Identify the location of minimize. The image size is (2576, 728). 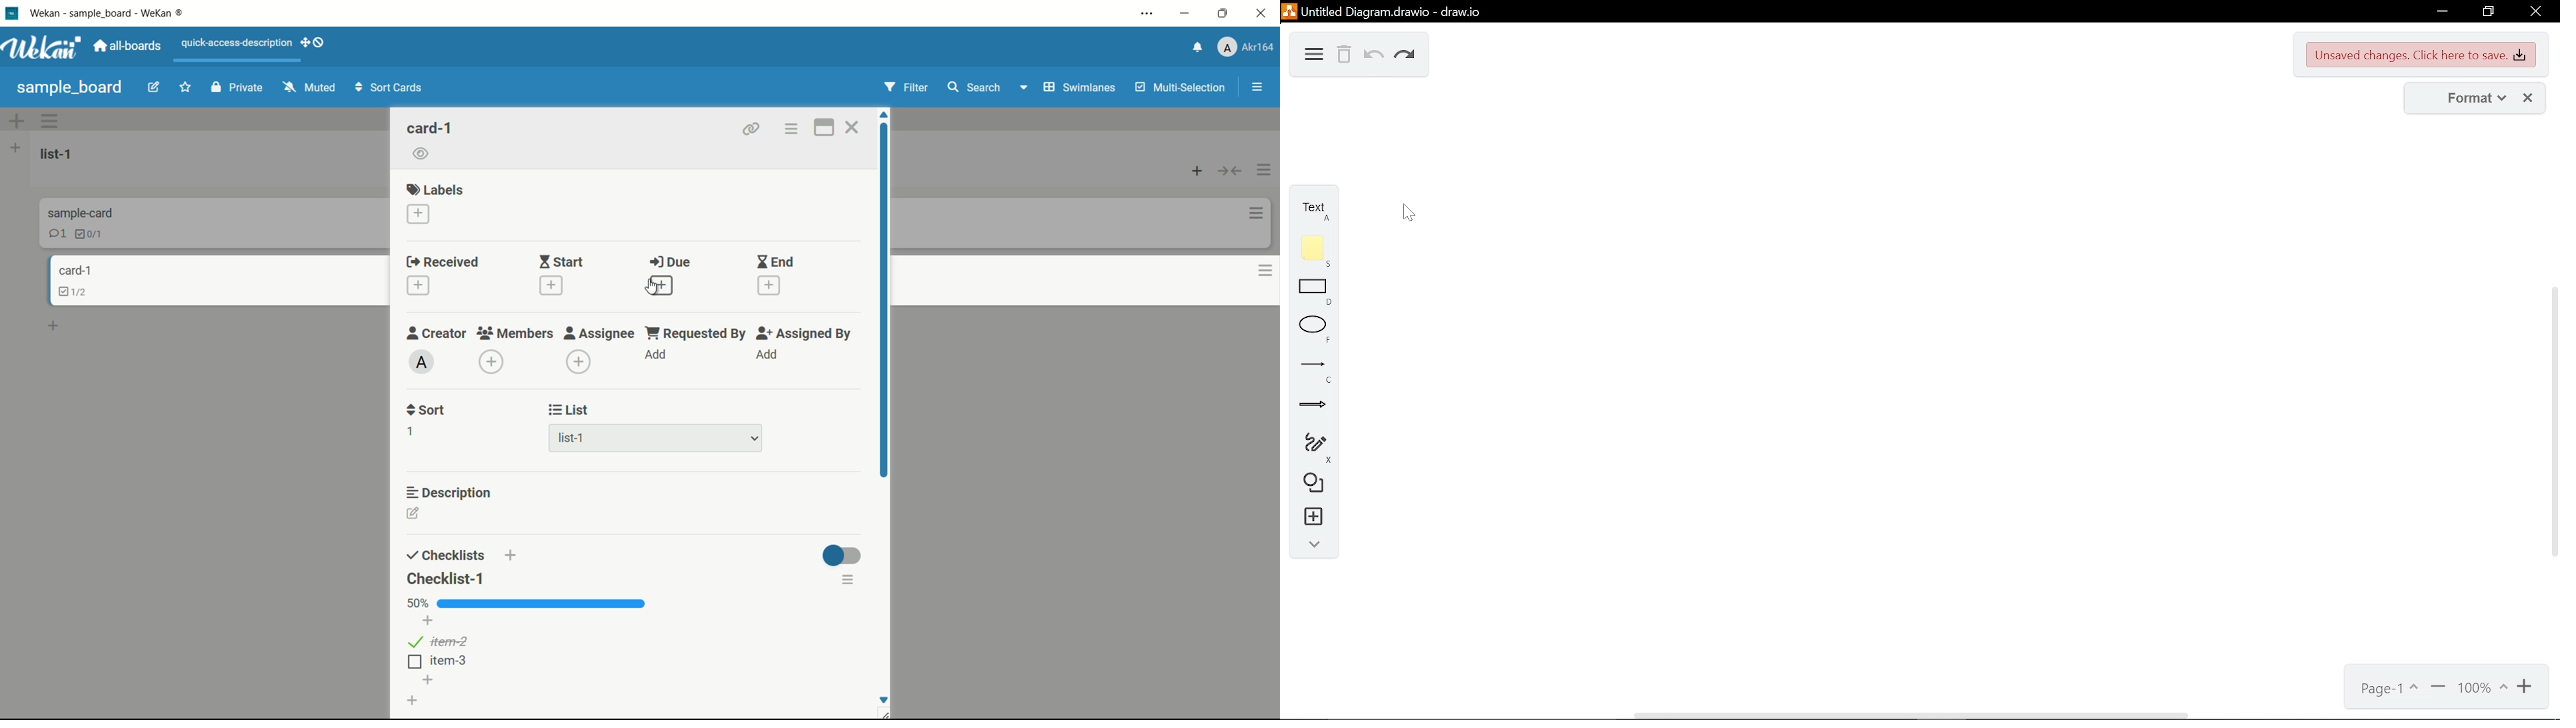
(2442, 11).